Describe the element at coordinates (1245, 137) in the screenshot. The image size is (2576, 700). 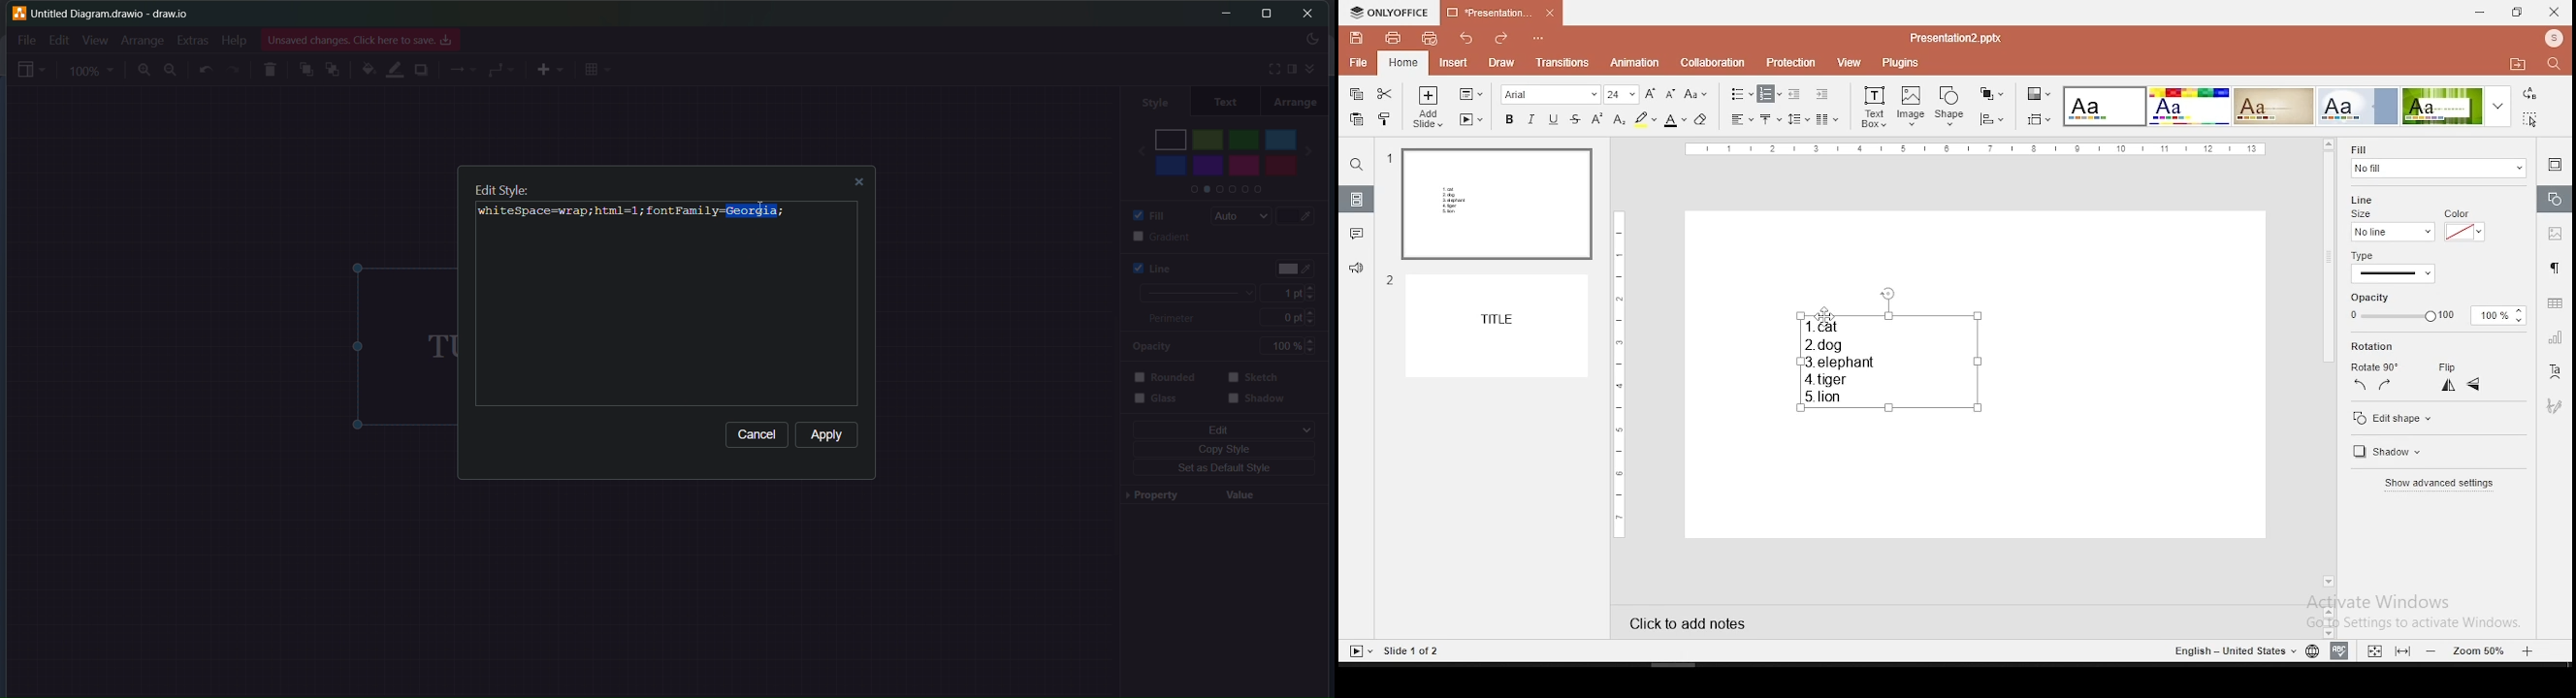
I see `green` at that location.